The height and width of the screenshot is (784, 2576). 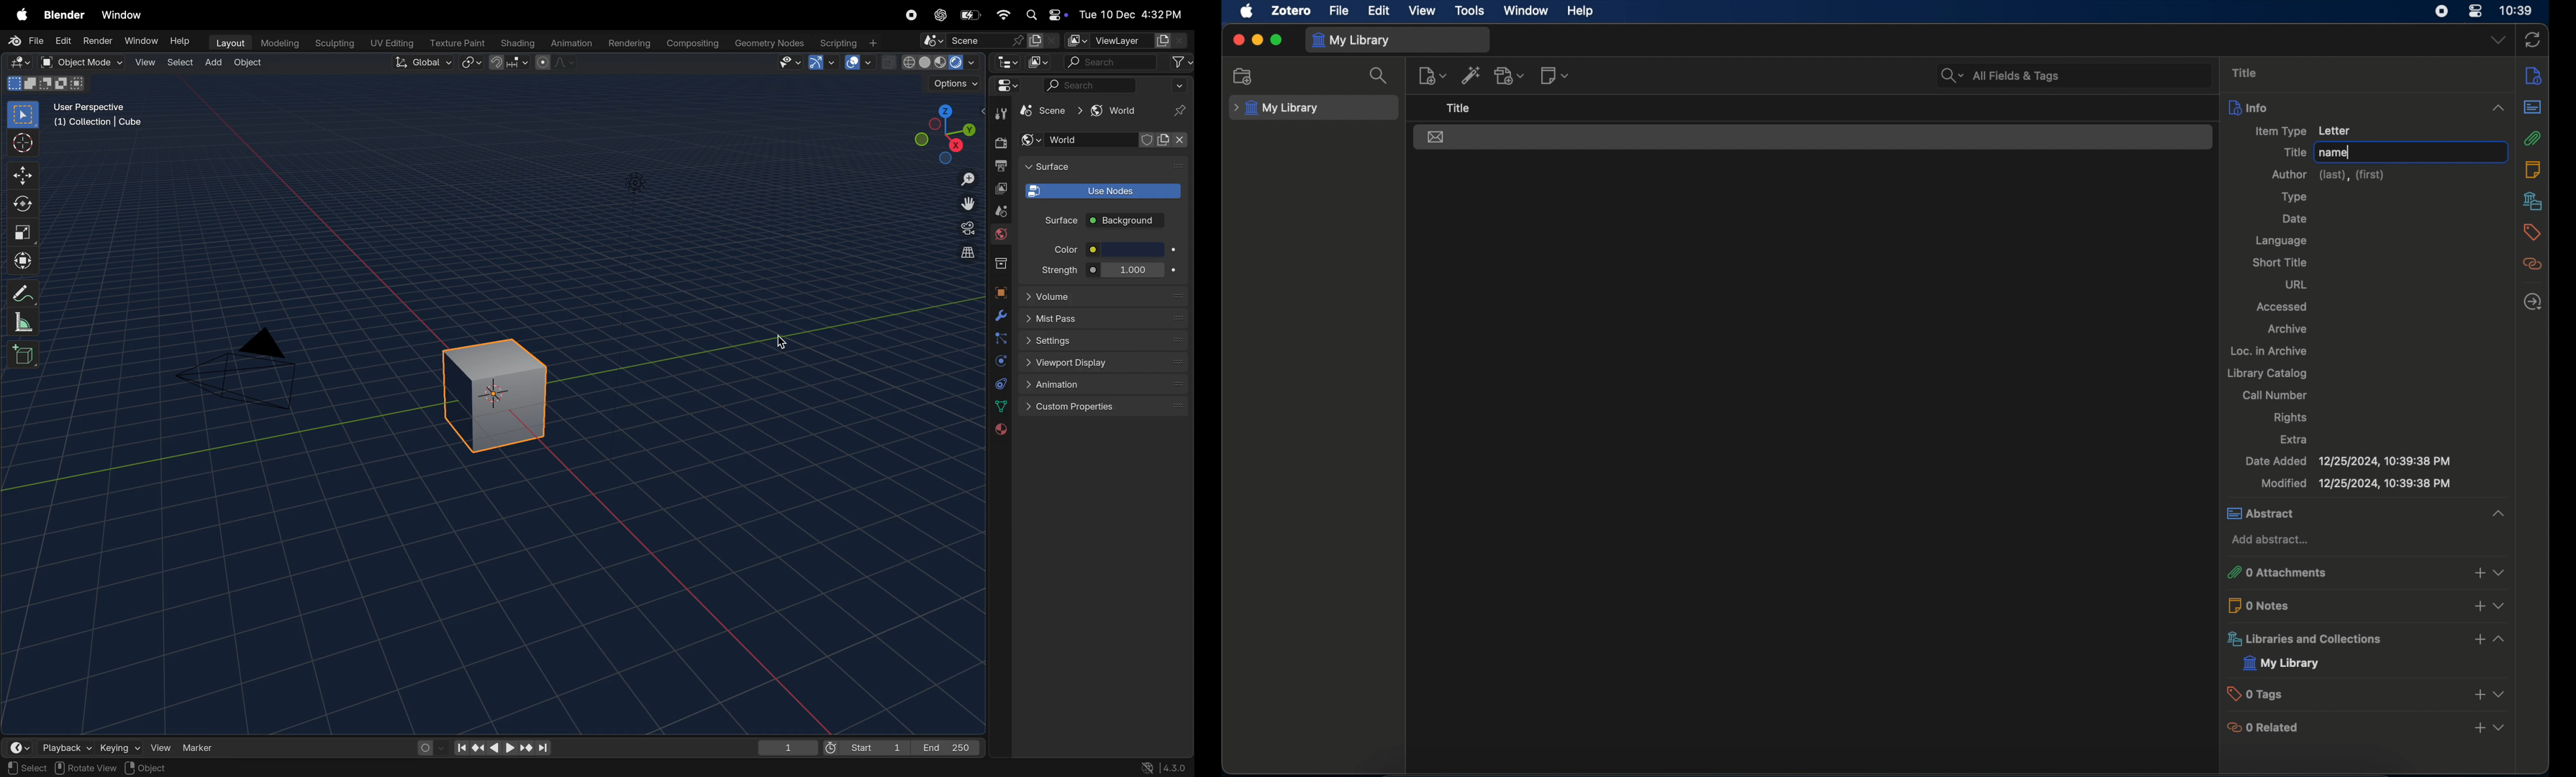 I want to click on Object, so click(x=250, y=63).